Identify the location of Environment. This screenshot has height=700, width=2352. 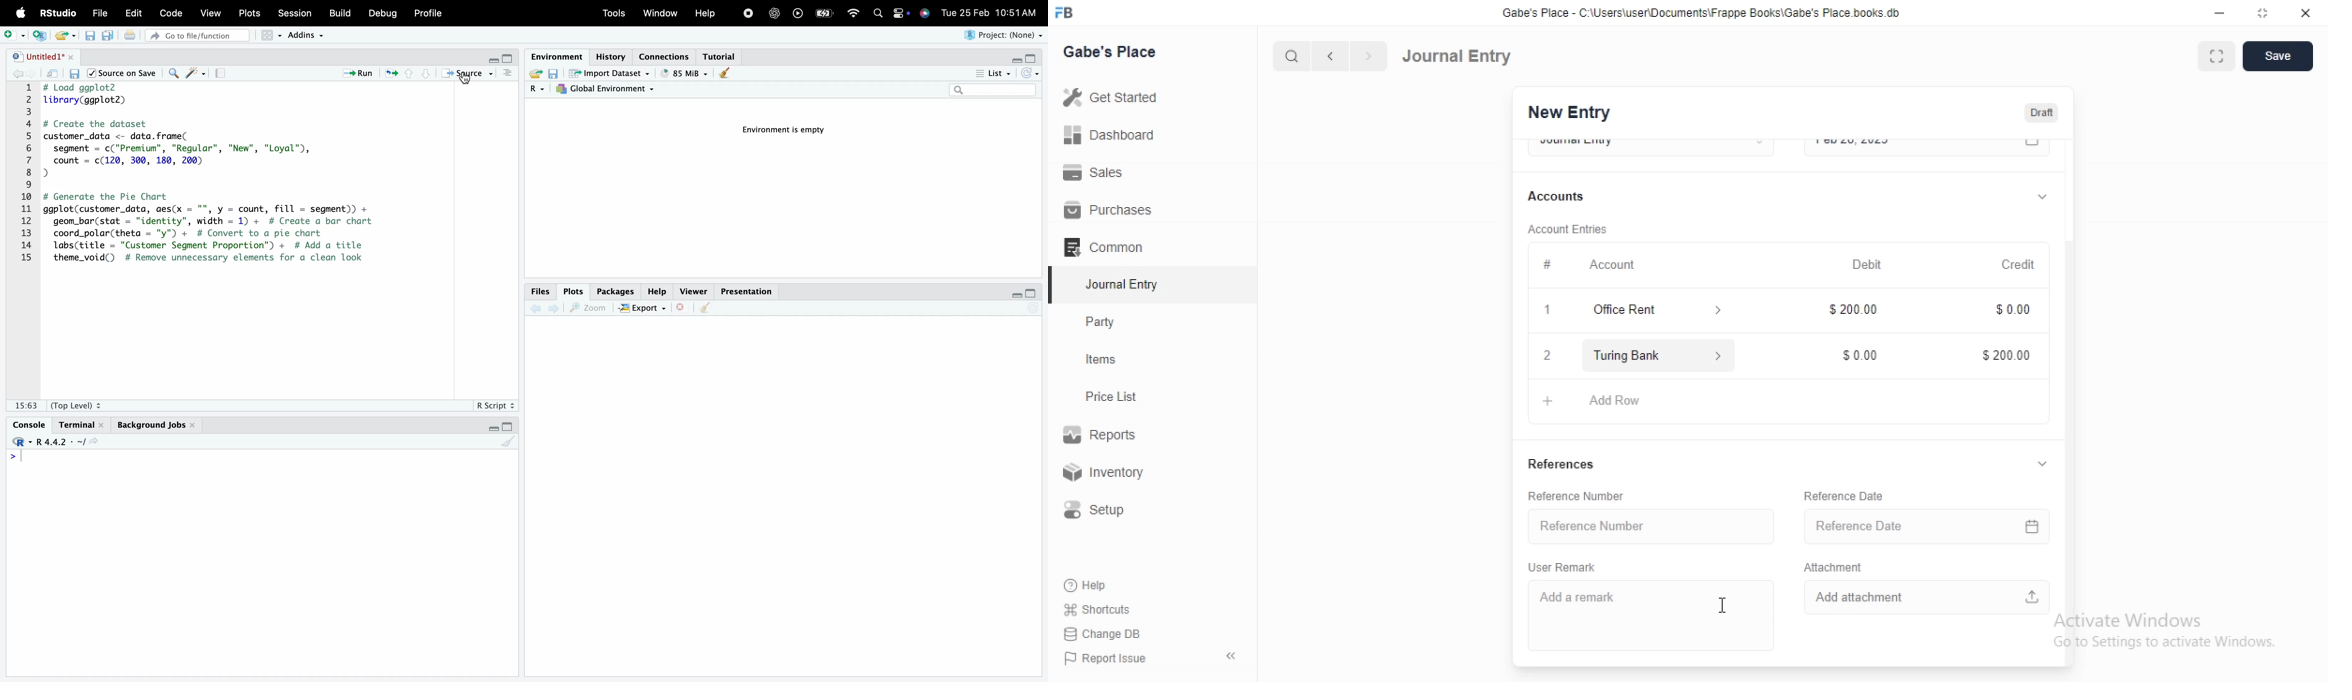
(555, 55).